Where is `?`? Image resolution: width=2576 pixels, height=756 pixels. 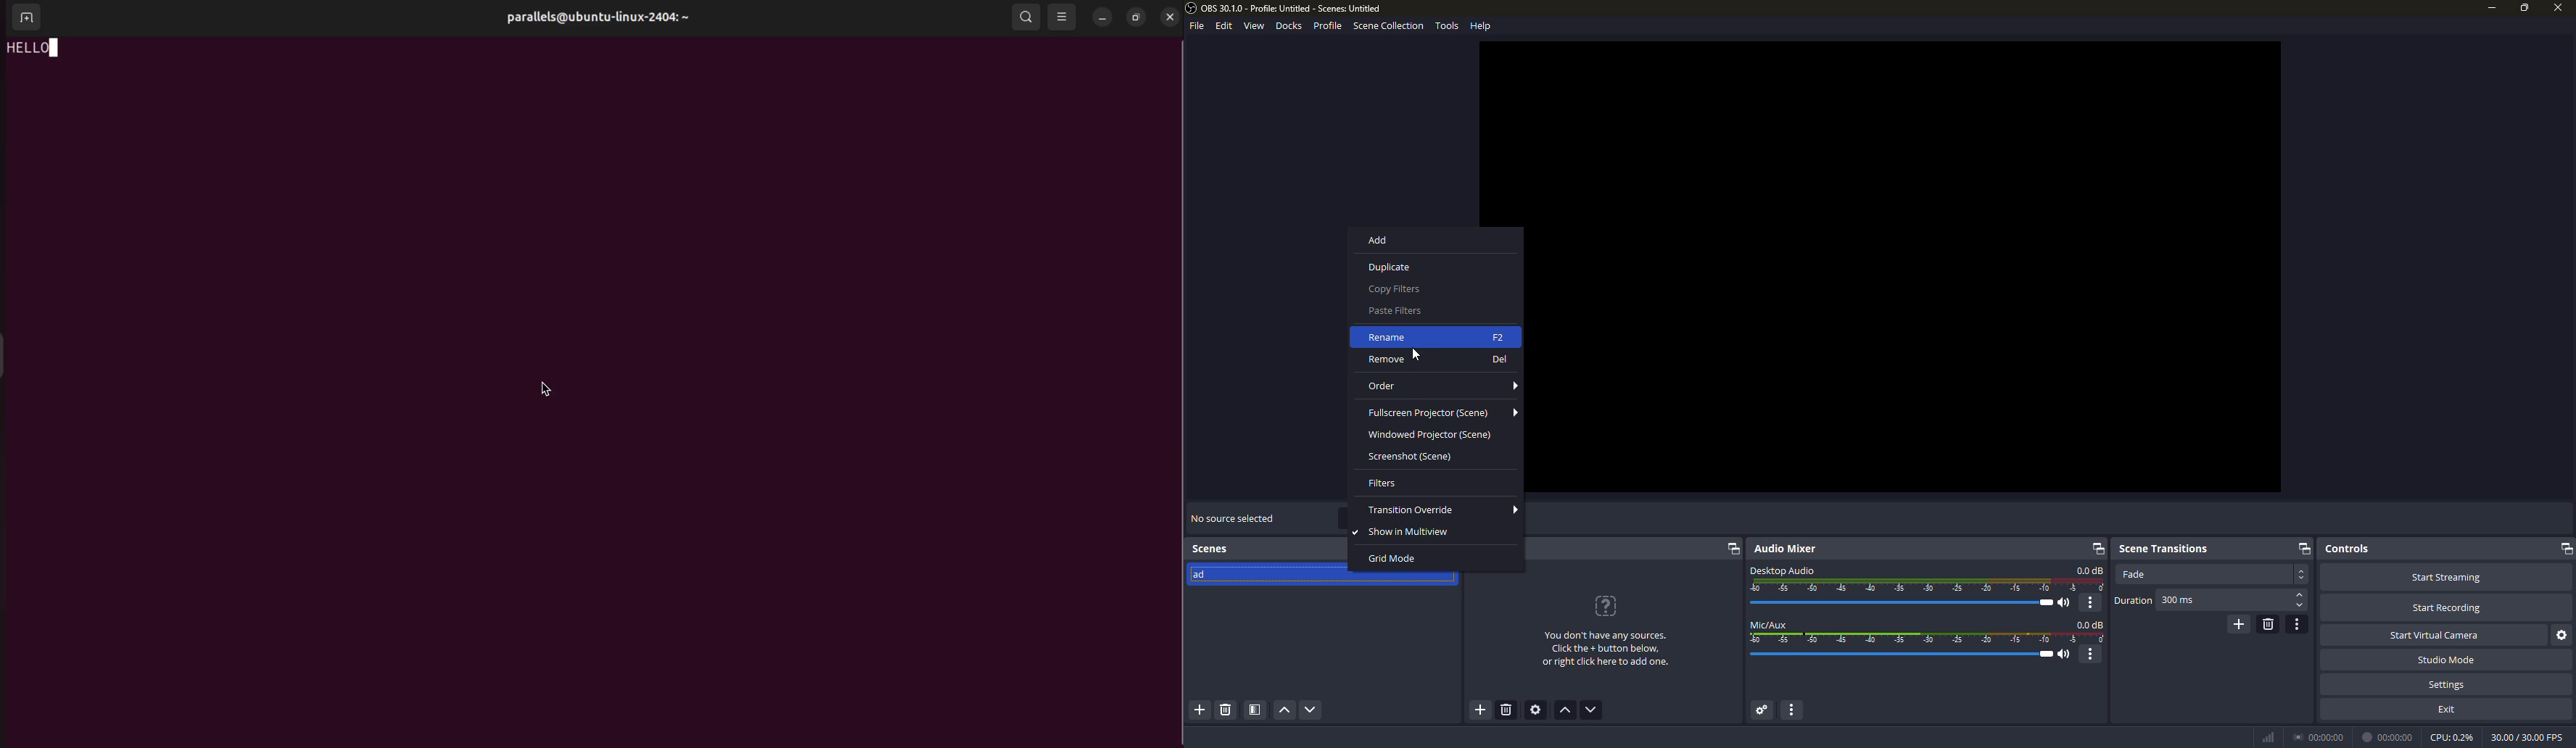
? is located at coordinates (1608, 606).